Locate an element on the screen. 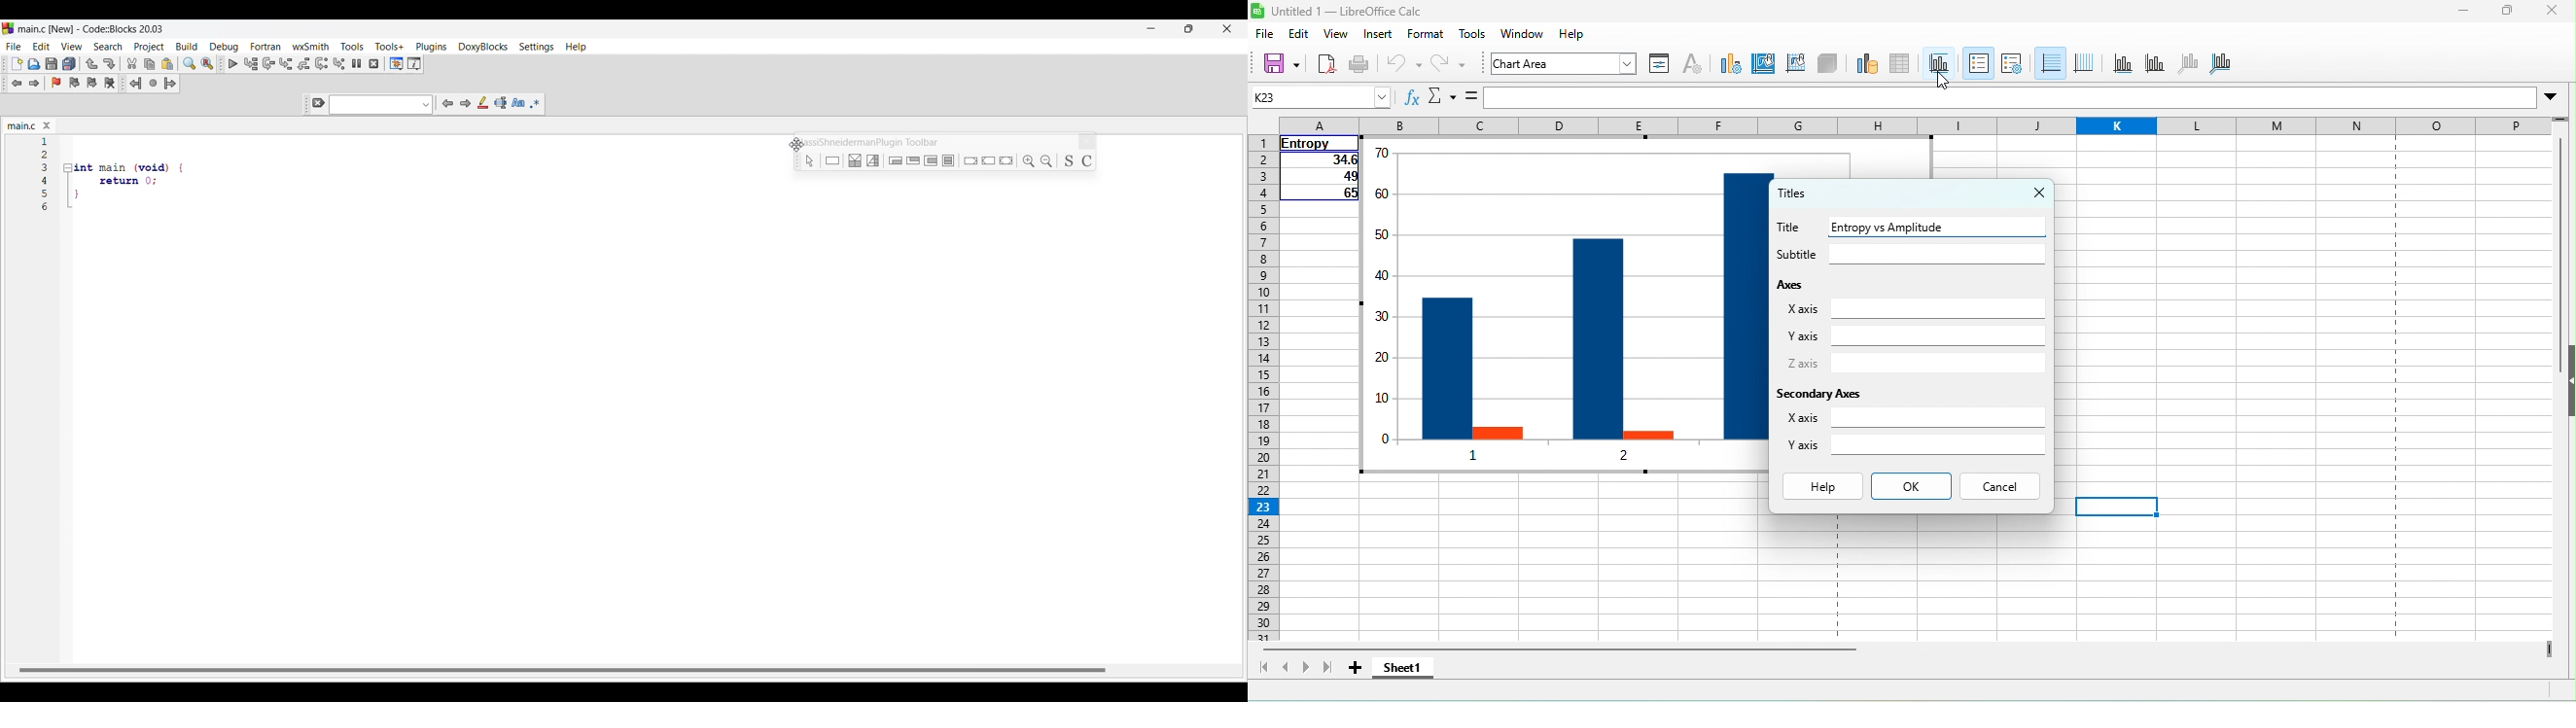  x axis is located at coordinates (1912, 310).